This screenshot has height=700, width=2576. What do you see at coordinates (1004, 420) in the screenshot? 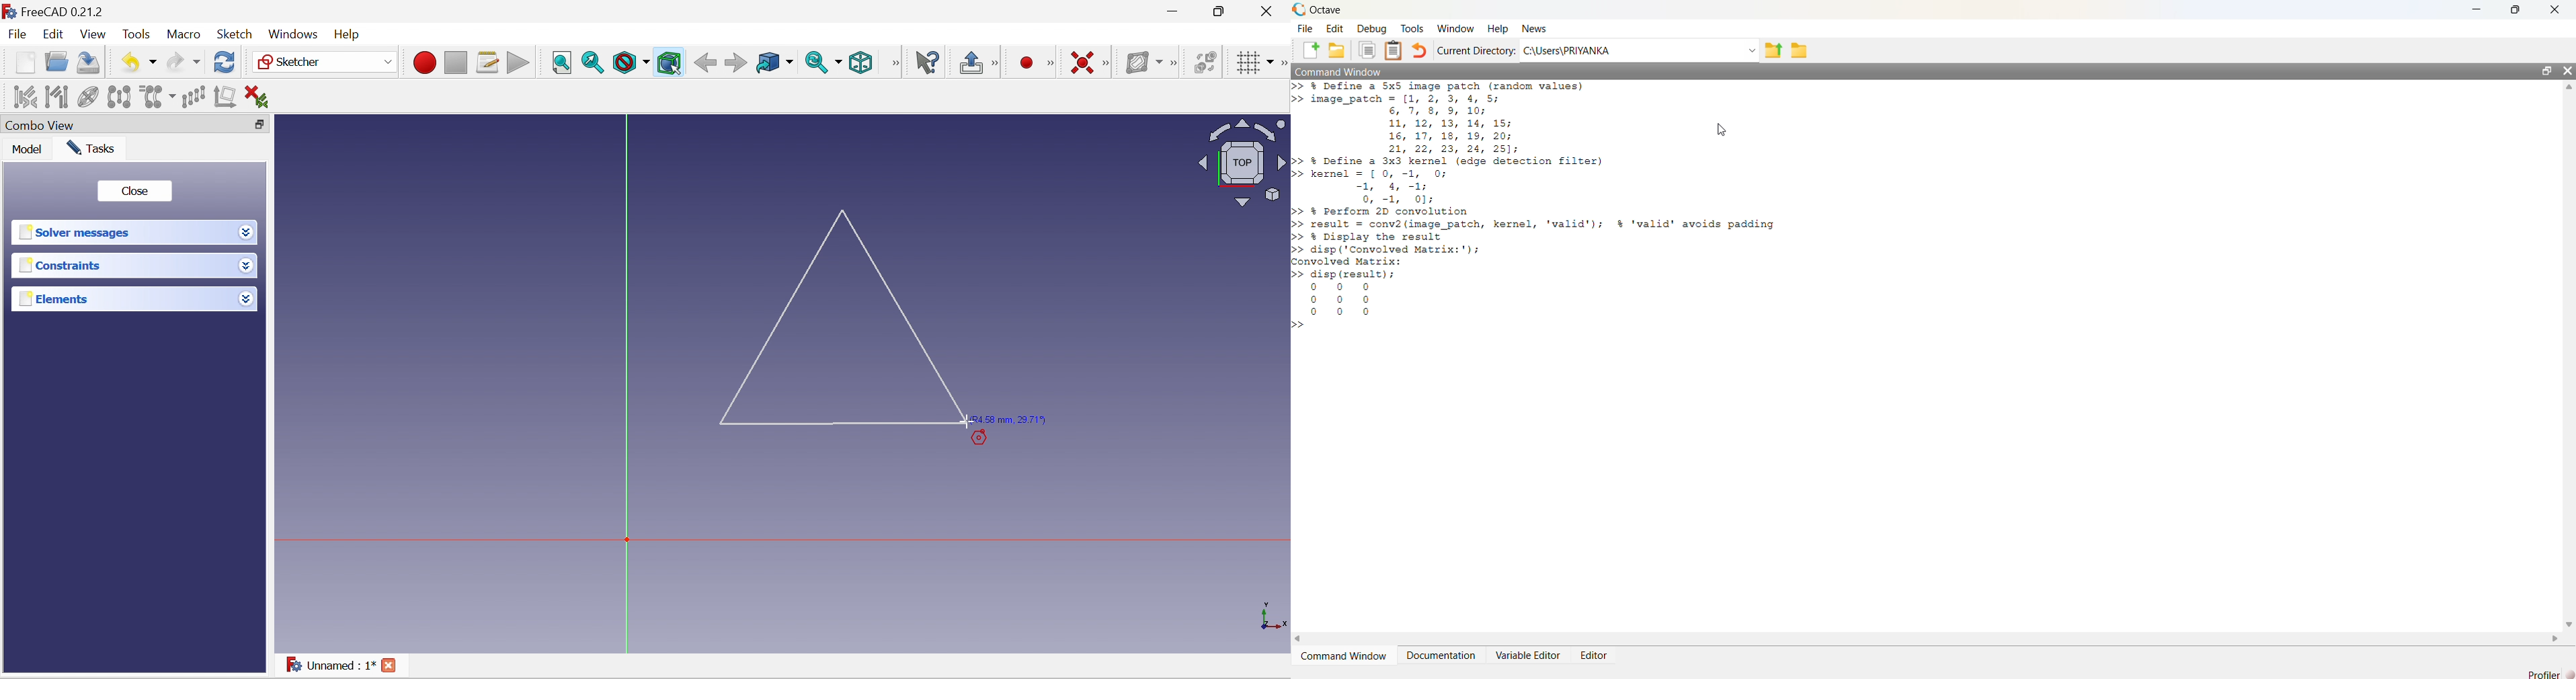
I see `(R4.58 mm, 29.71°)` at bounding box center [1004, 420].